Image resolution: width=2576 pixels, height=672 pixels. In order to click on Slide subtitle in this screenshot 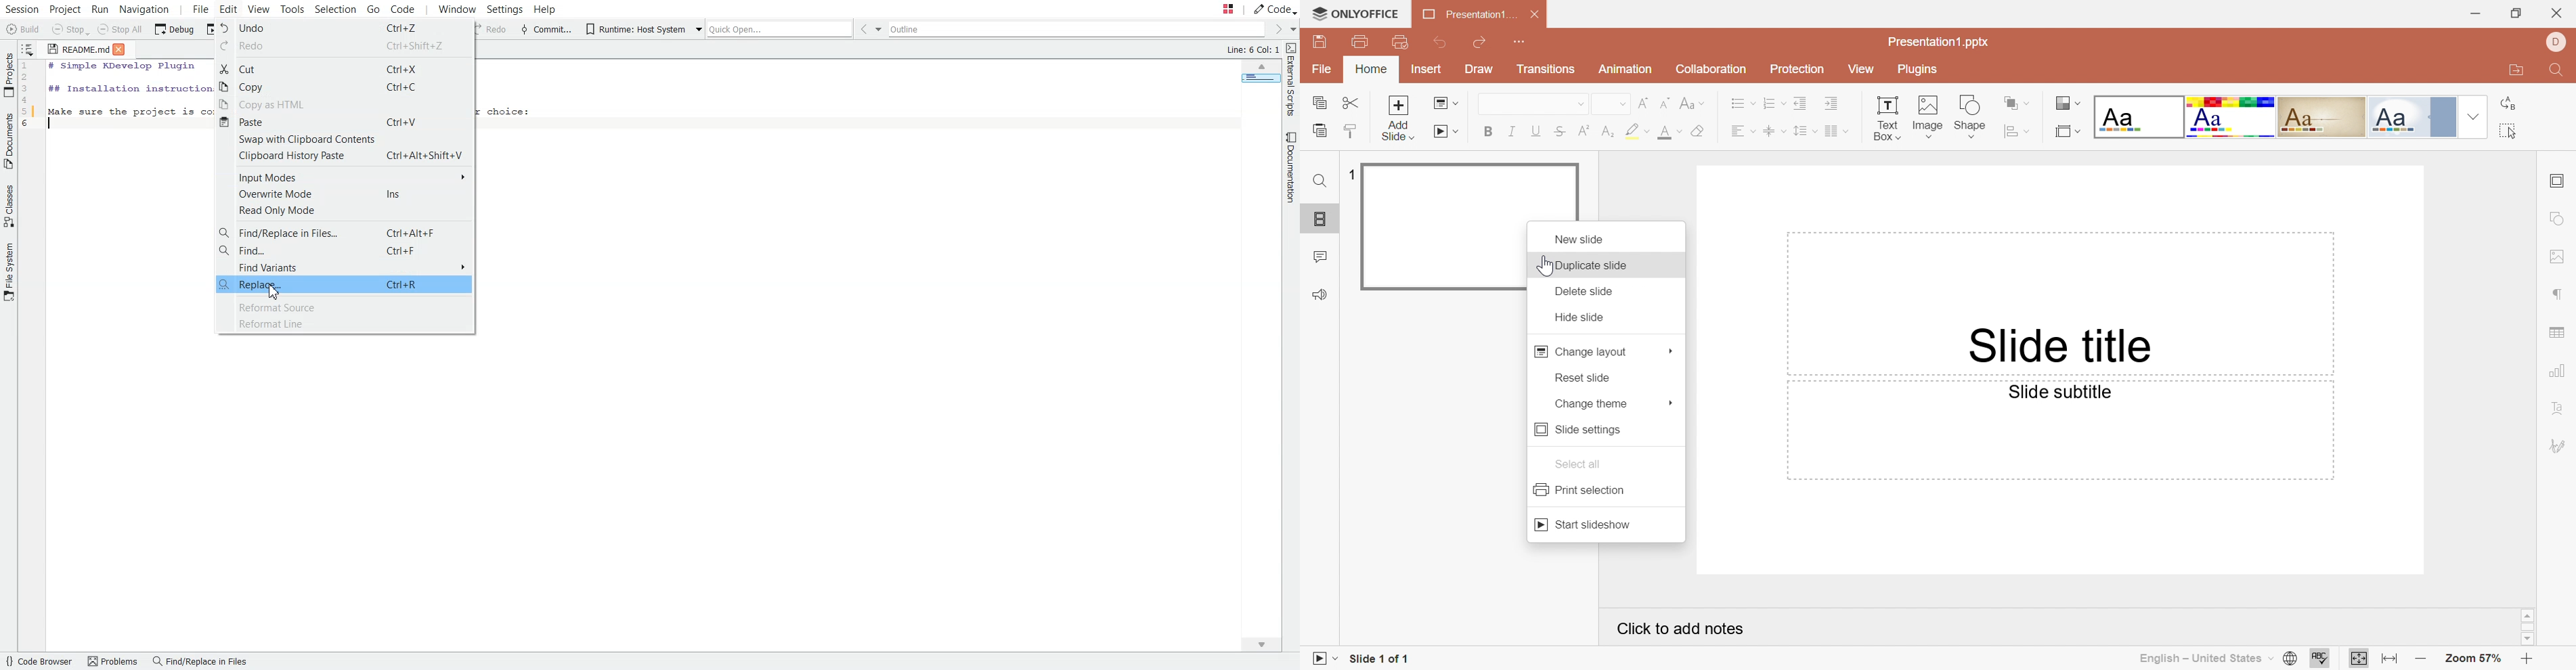, I will do `click(2058, 393)`.